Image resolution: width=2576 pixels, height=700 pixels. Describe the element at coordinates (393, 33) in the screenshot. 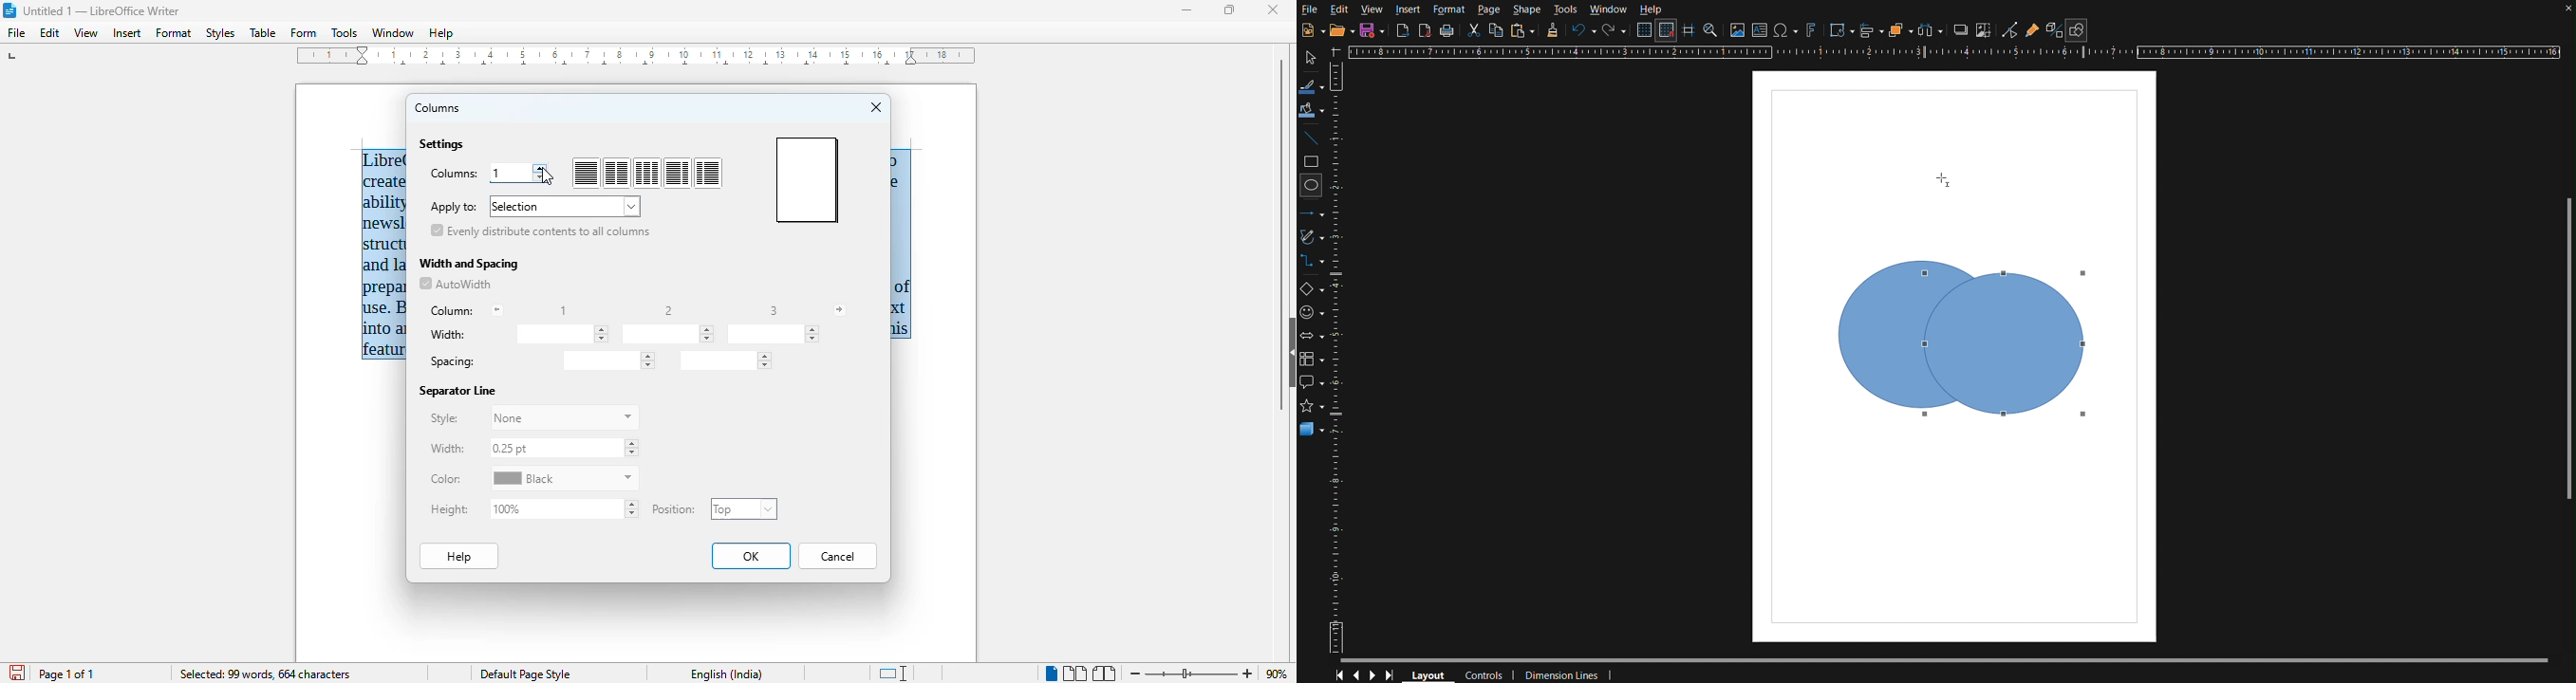

I see `window` at that location.